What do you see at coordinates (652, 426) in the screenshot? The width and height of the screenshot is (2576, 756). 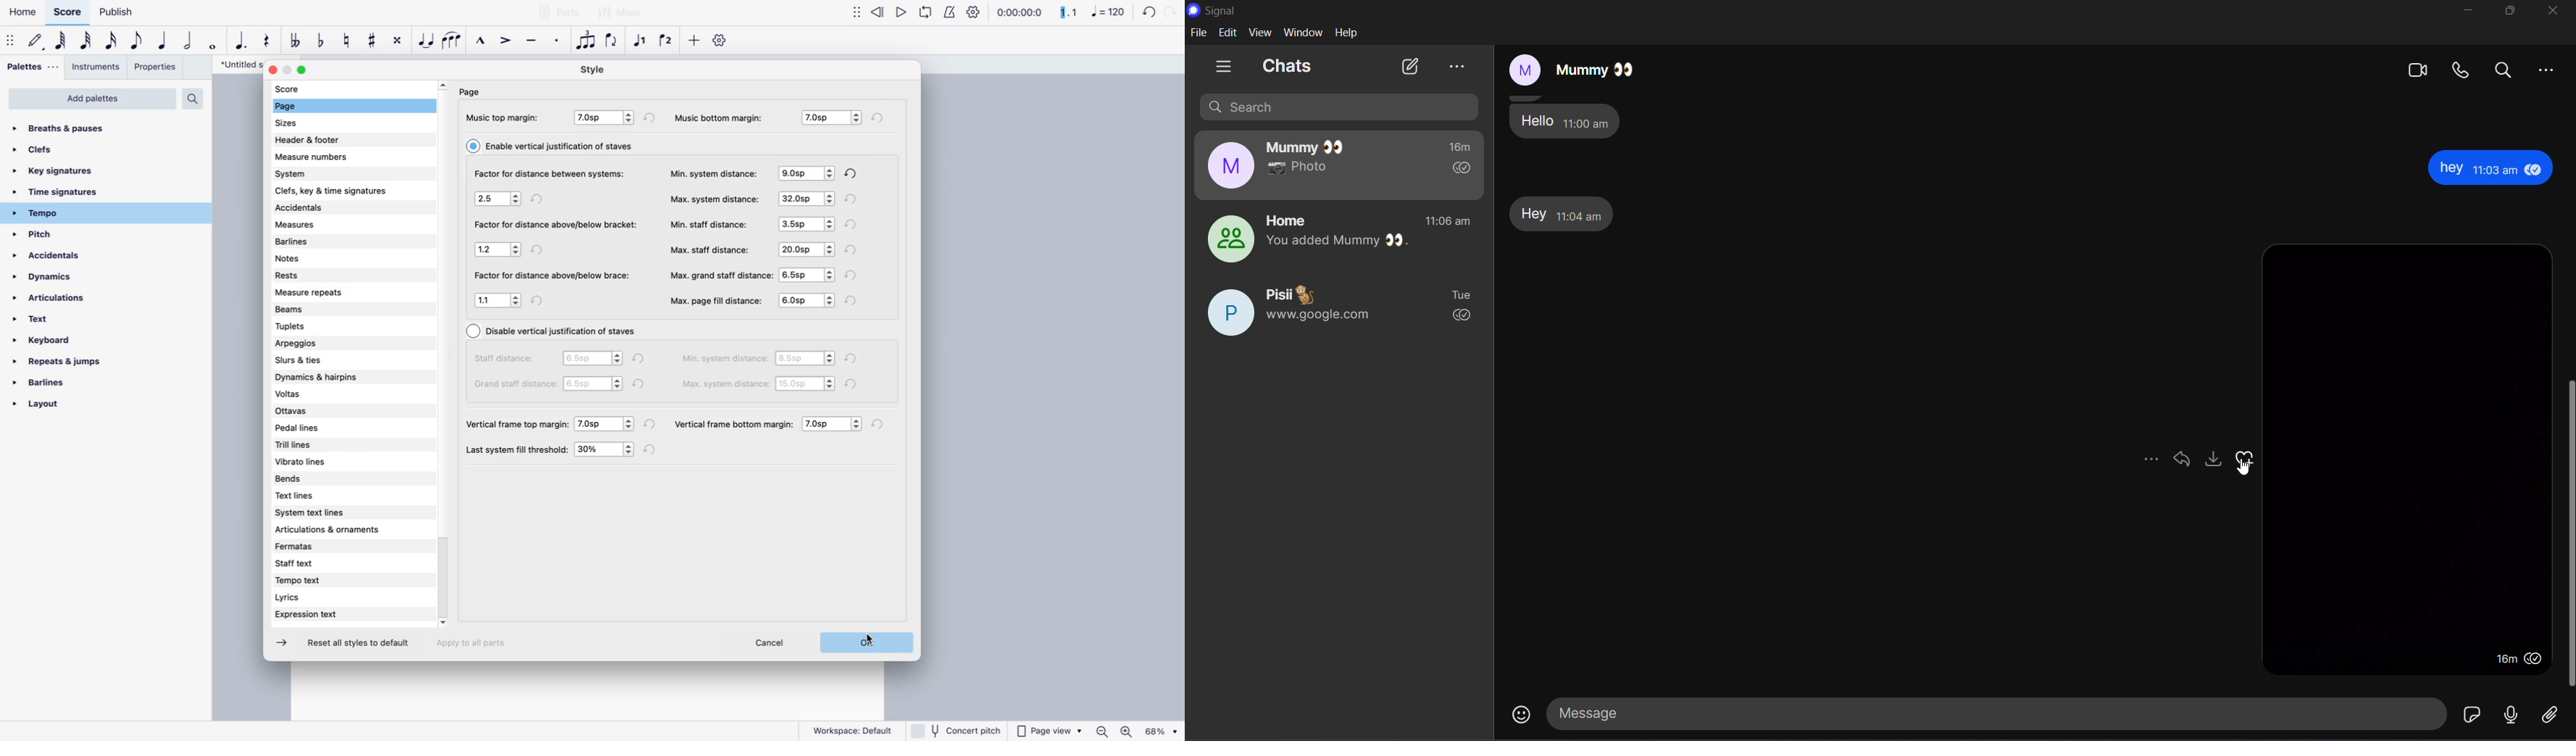 I see `refresh` at bounding box center [652, 426].